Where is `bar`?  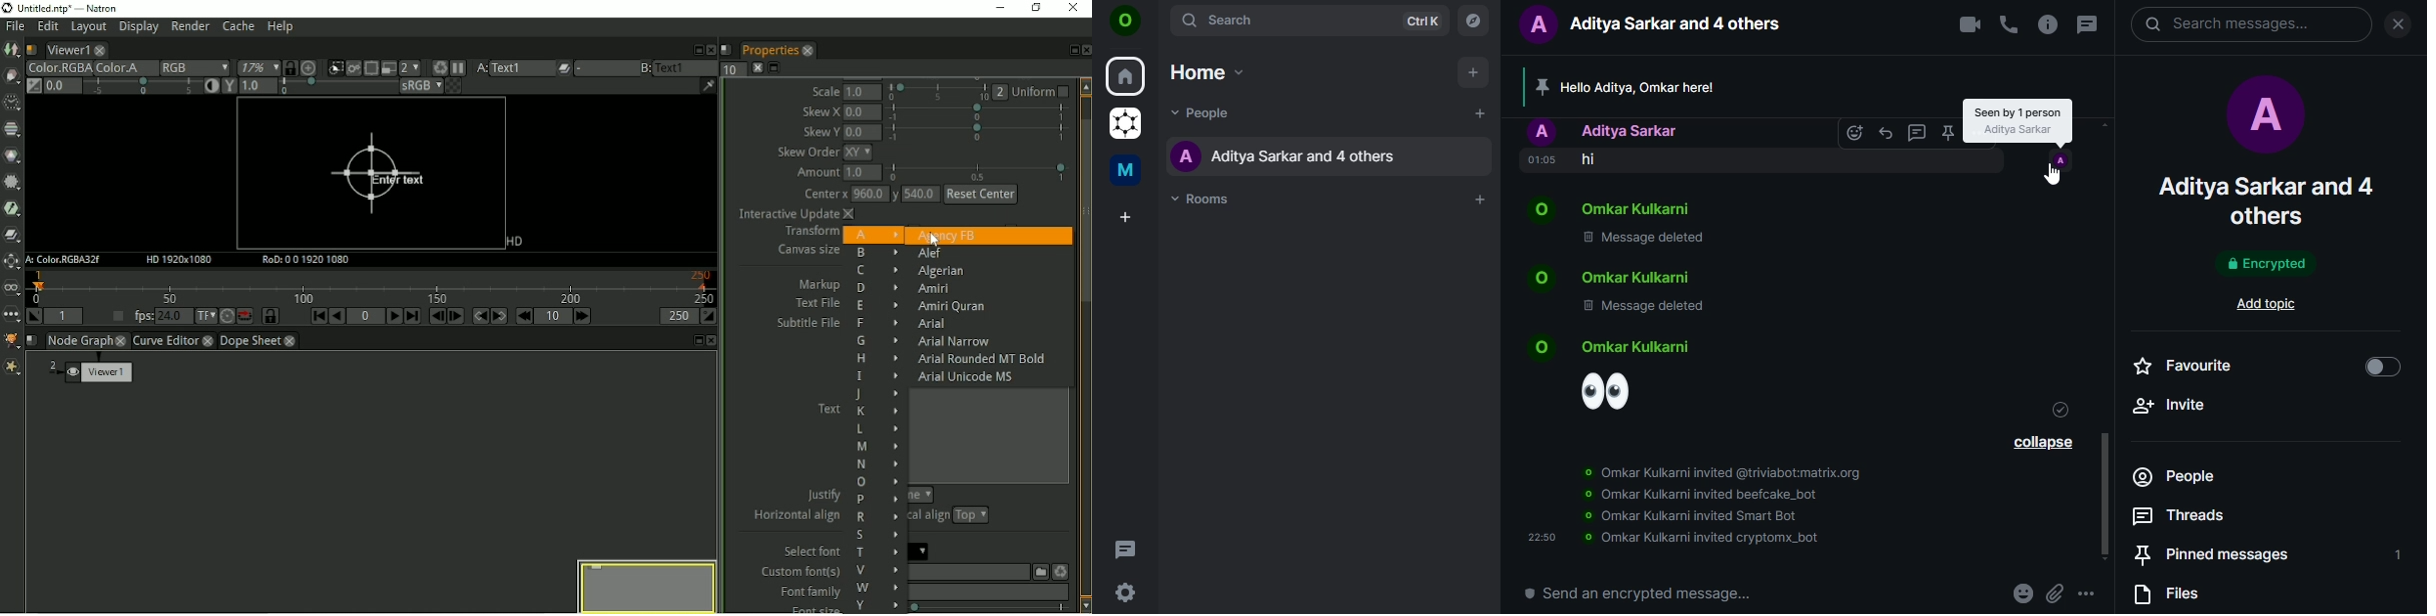 bar is located at coordinates (2114, 311).